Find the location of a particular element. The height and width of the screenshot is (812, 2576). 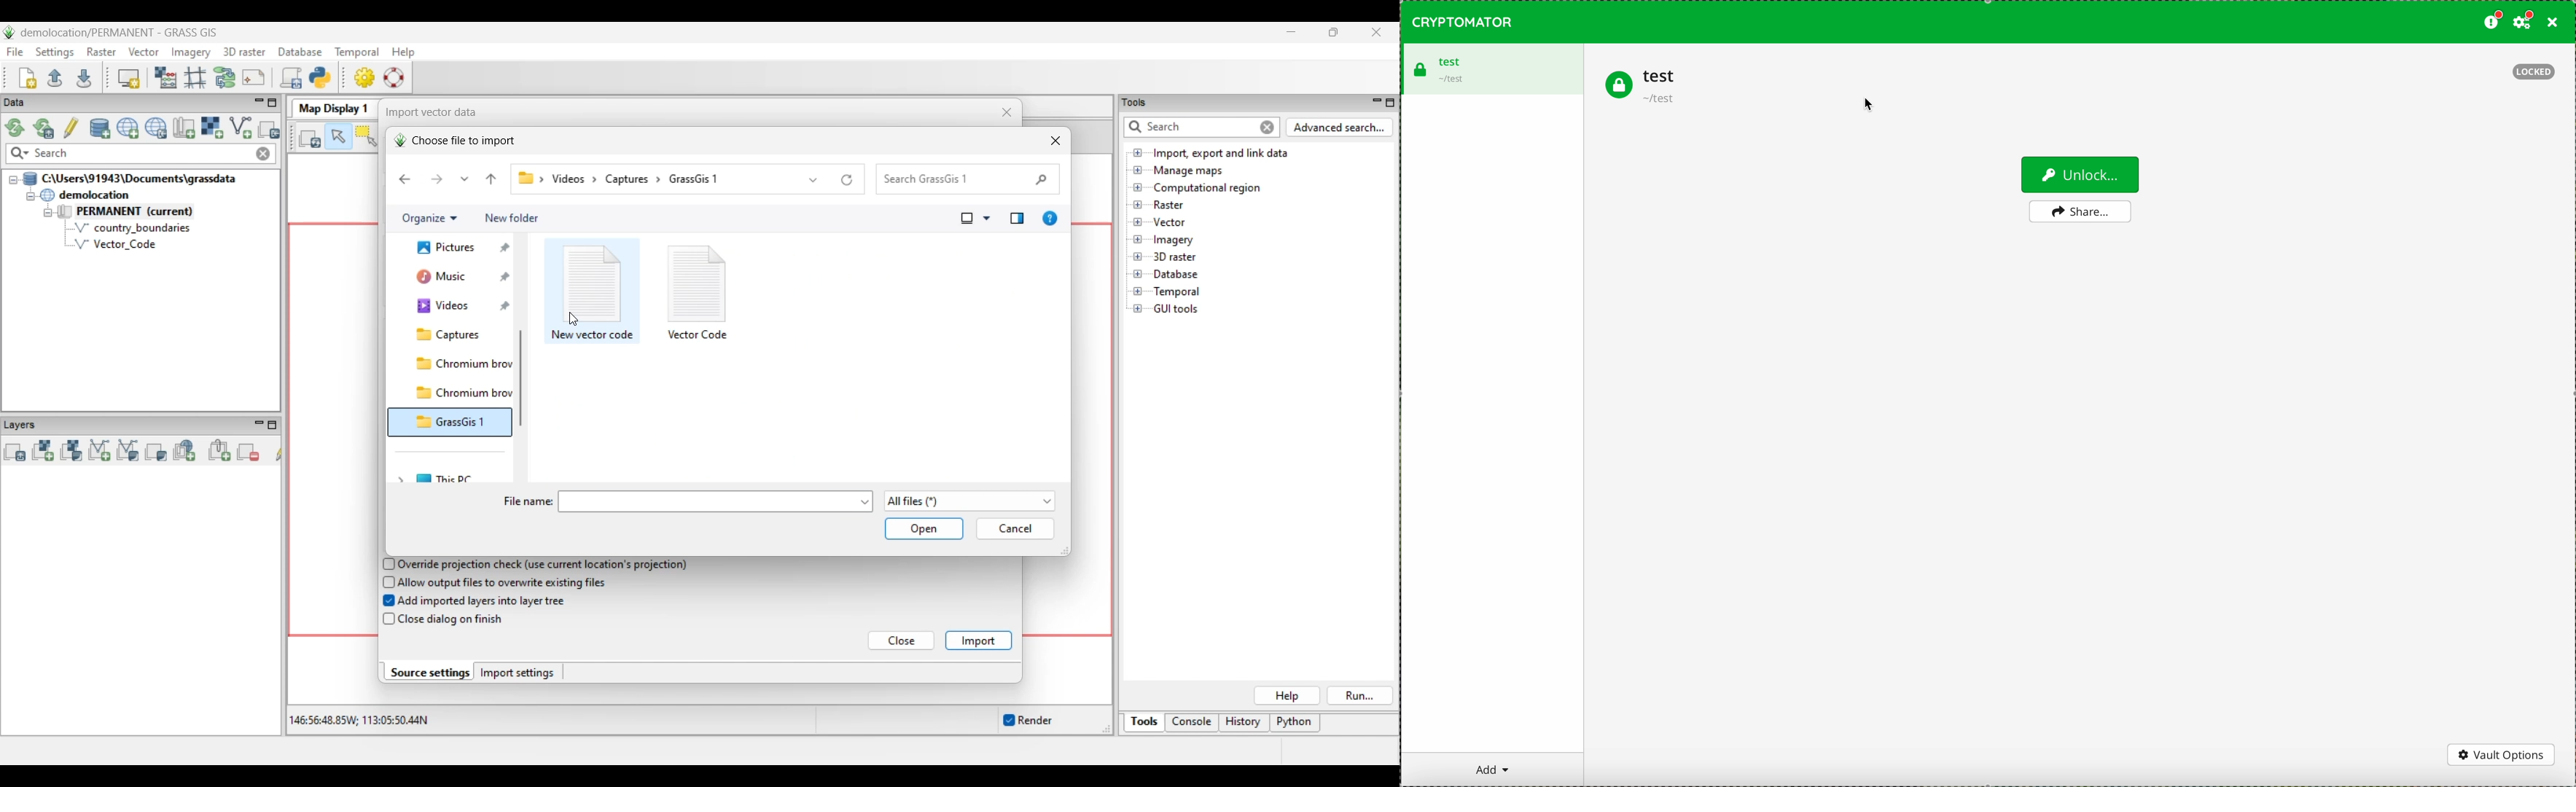

cursor is located at coordinates (1867, 108).